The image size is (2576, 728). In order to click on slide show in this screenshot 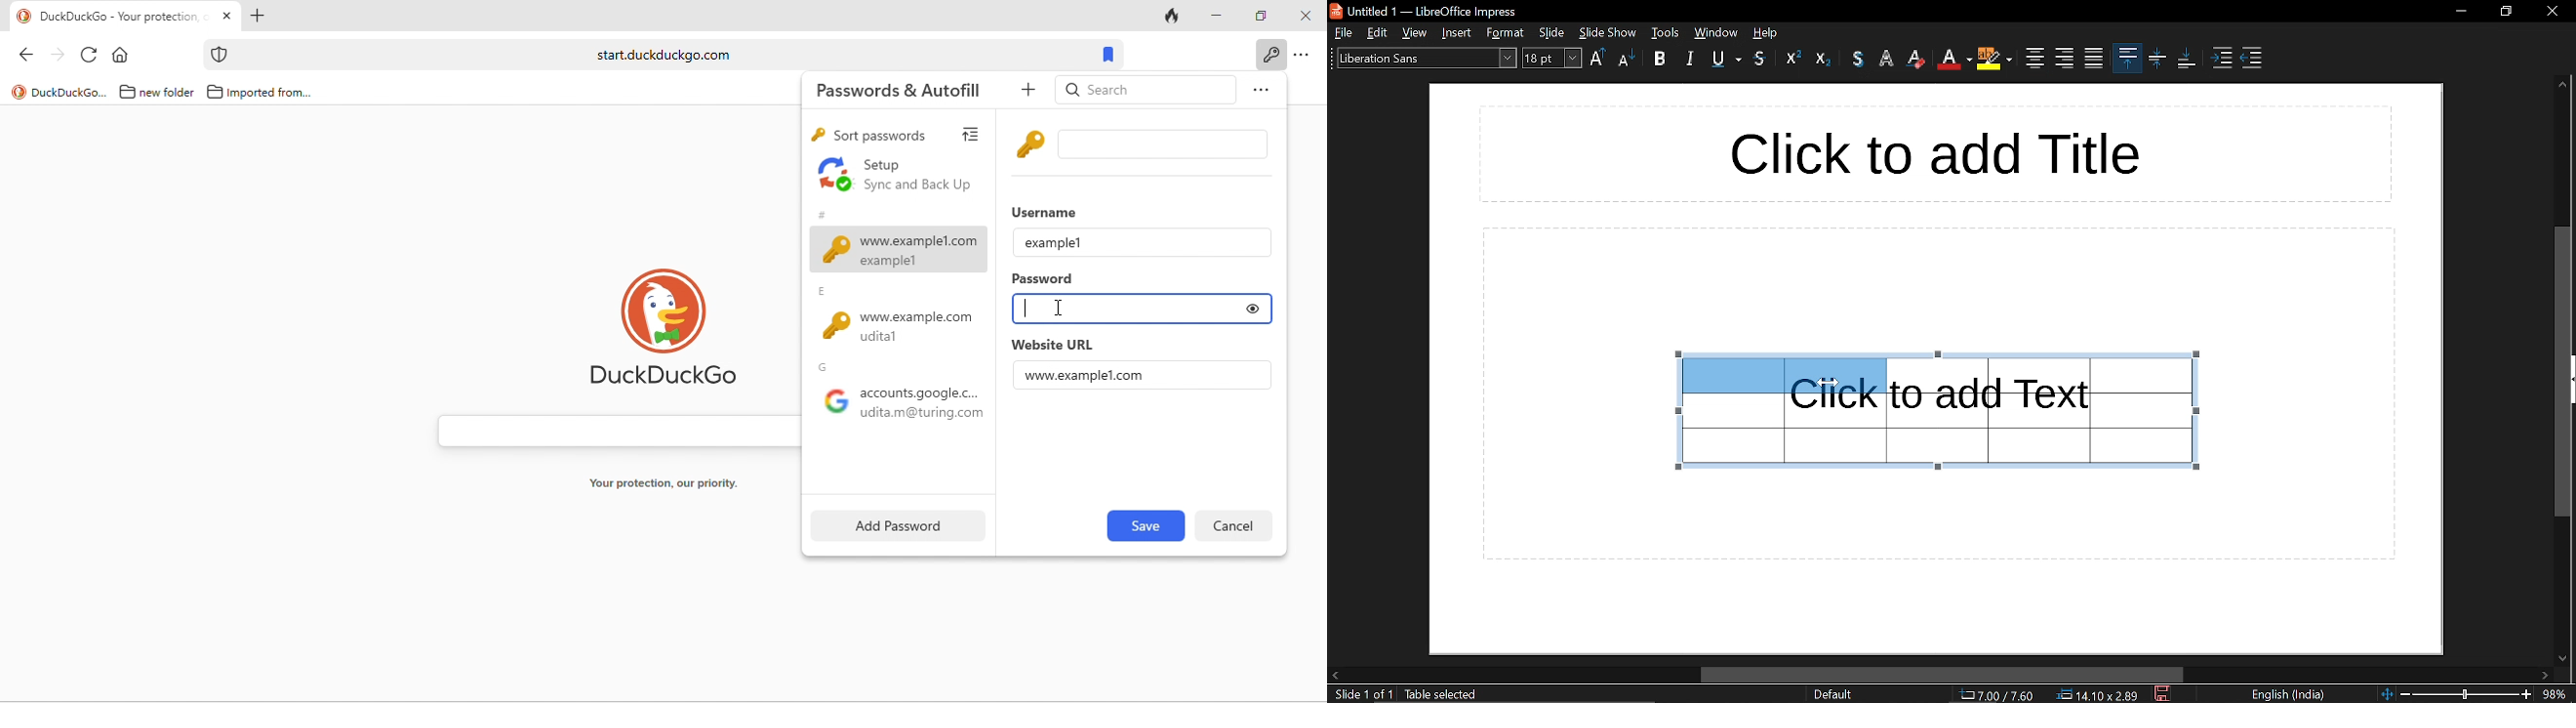, I will do `click(1608, 32)`.